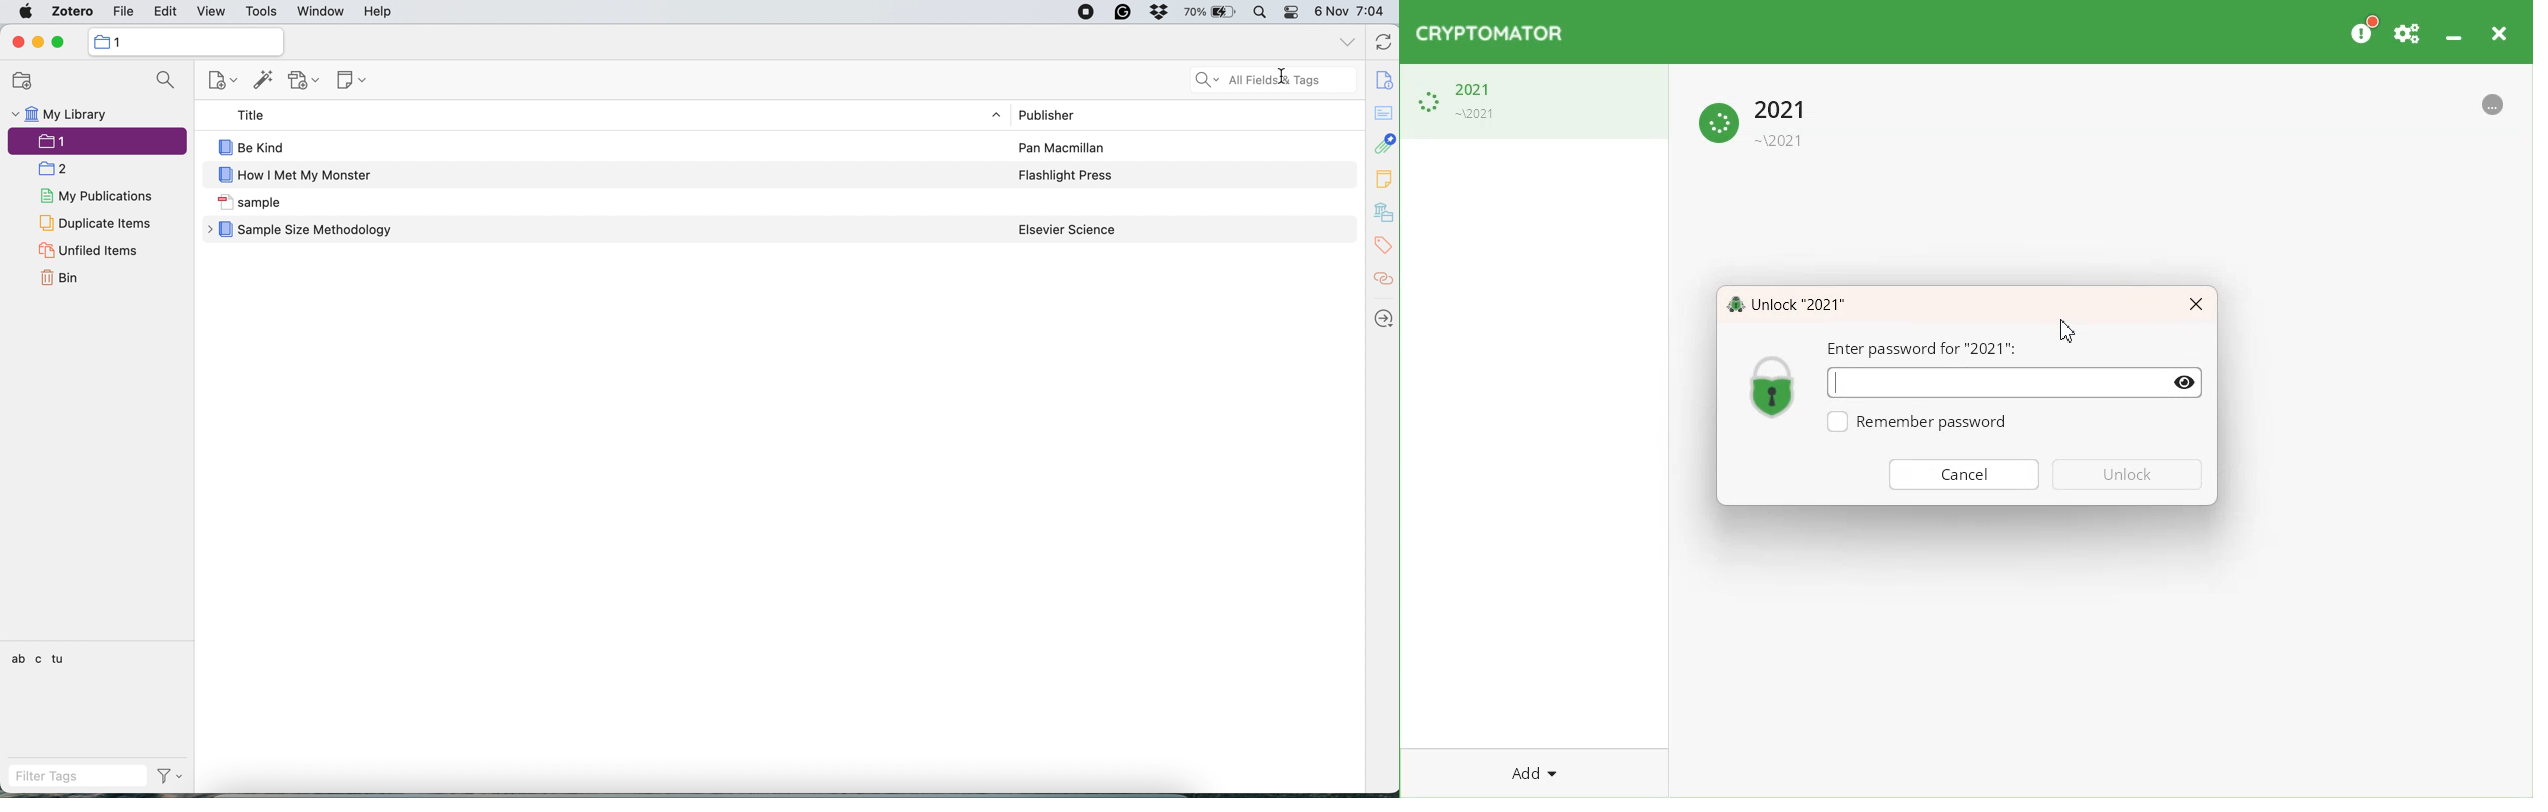 The width and height of the screenshot is (2548, 812). I want to click on system logo, so click(23, 13).